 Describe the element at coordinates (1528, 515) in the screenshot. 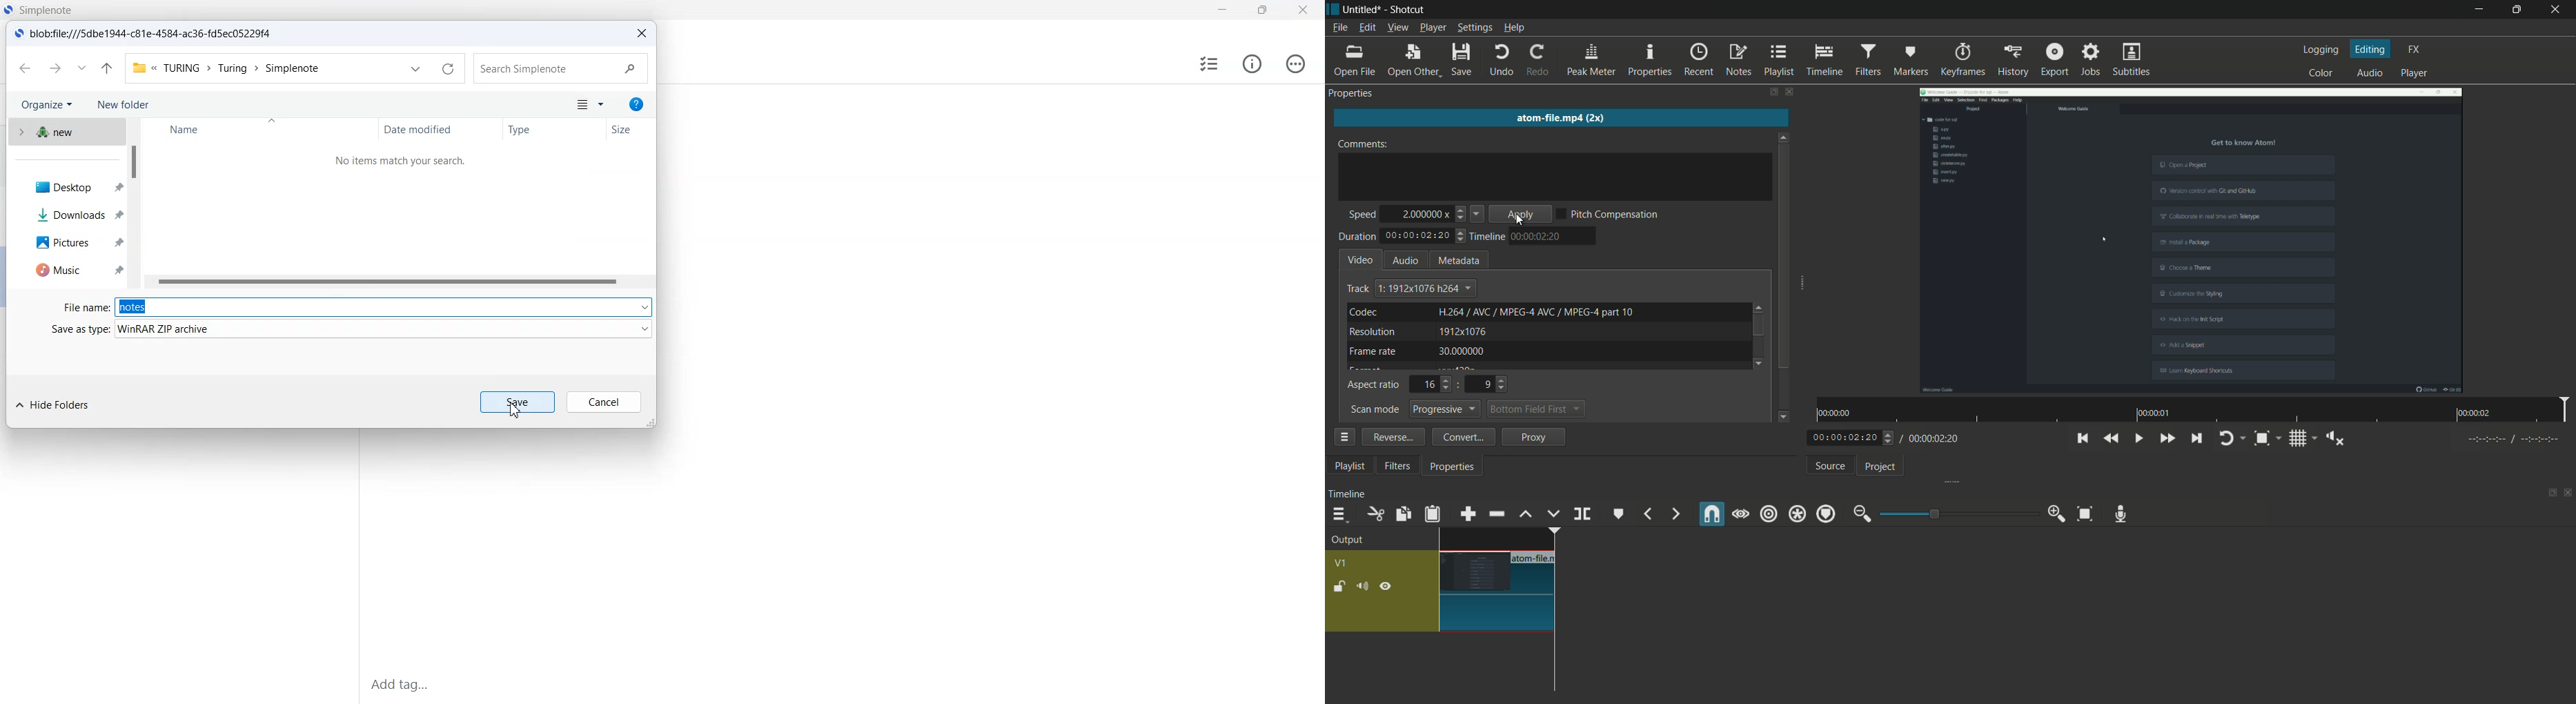

I see `lift` at that location.